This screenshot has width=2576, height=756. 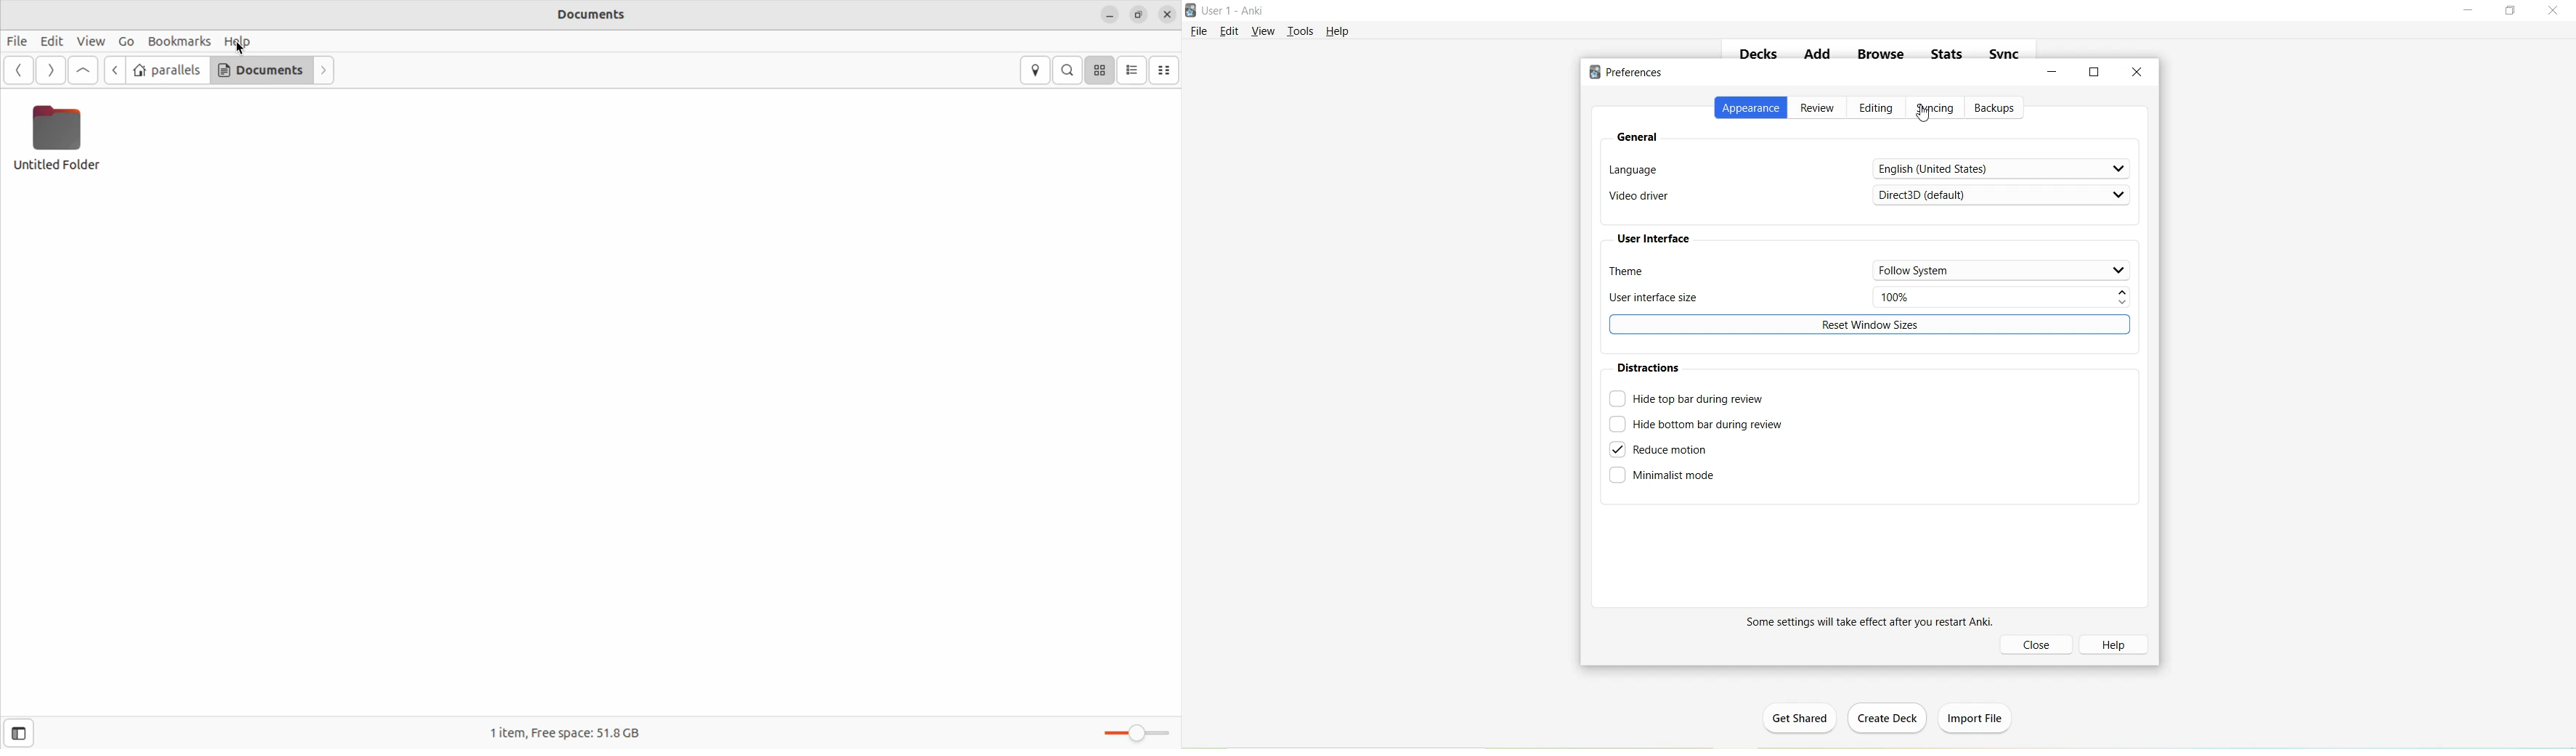 I want to click on Appearance, so click(x=1752, y=108).